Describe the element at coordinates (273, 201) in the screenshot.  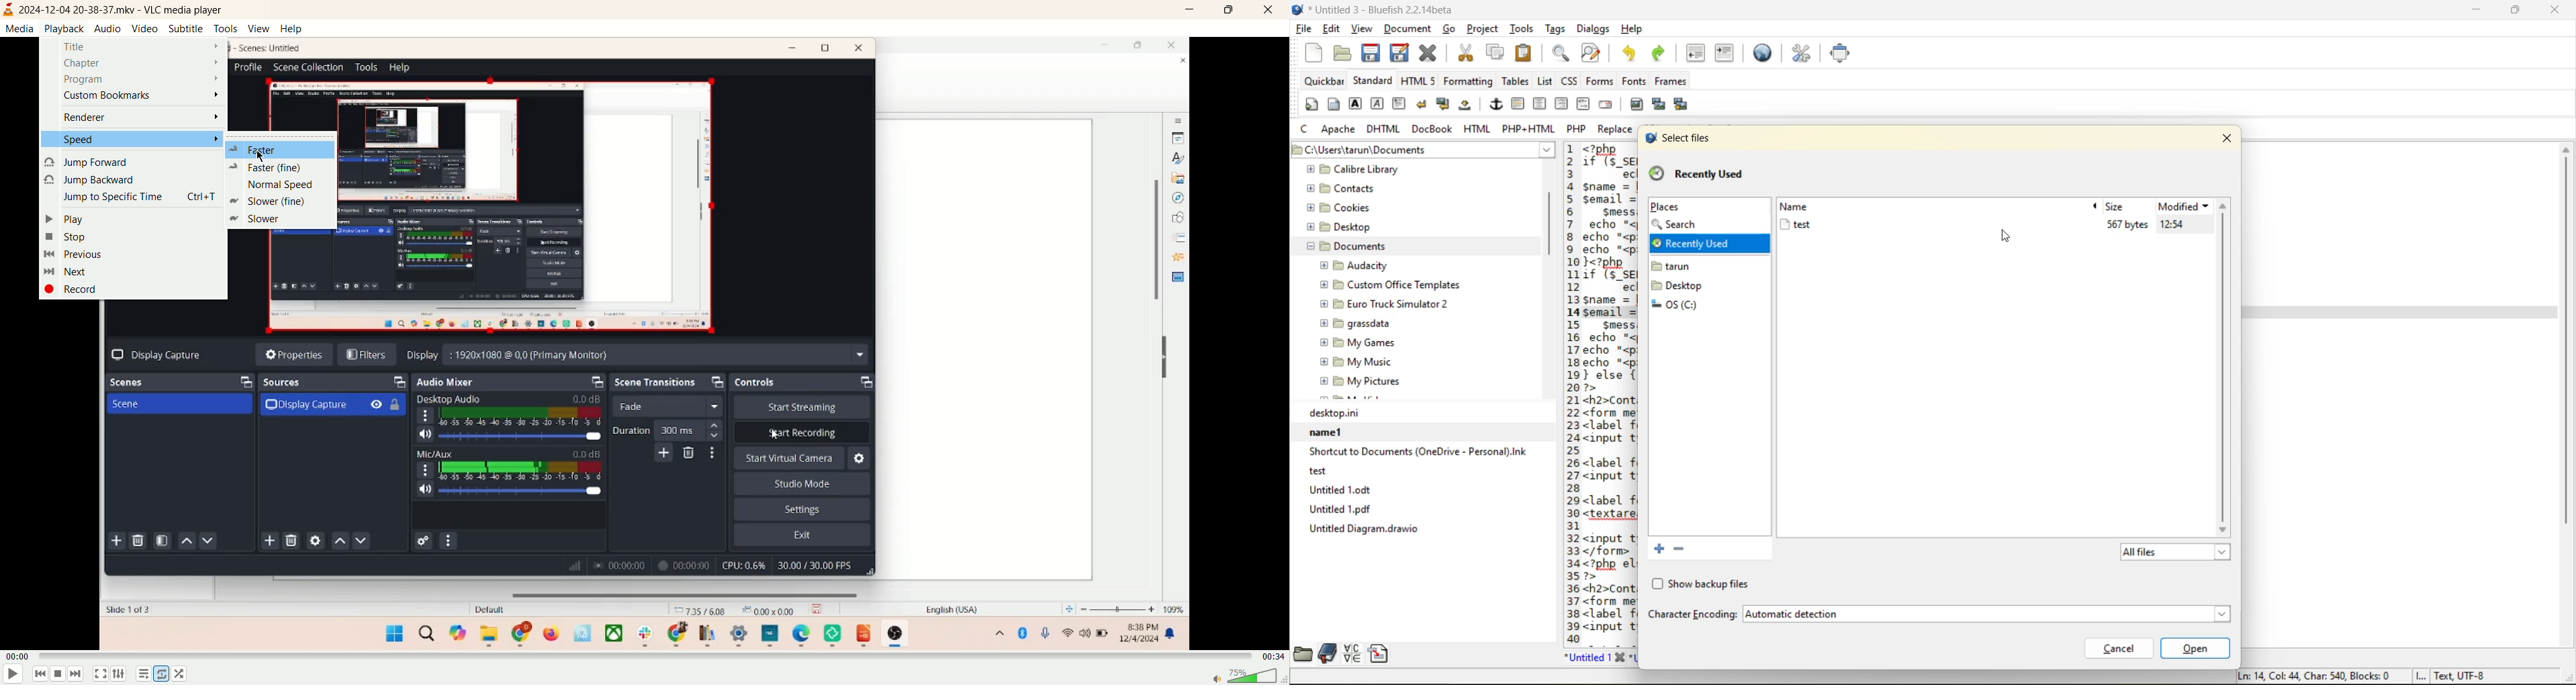
I see `slower (fine)` at that location.